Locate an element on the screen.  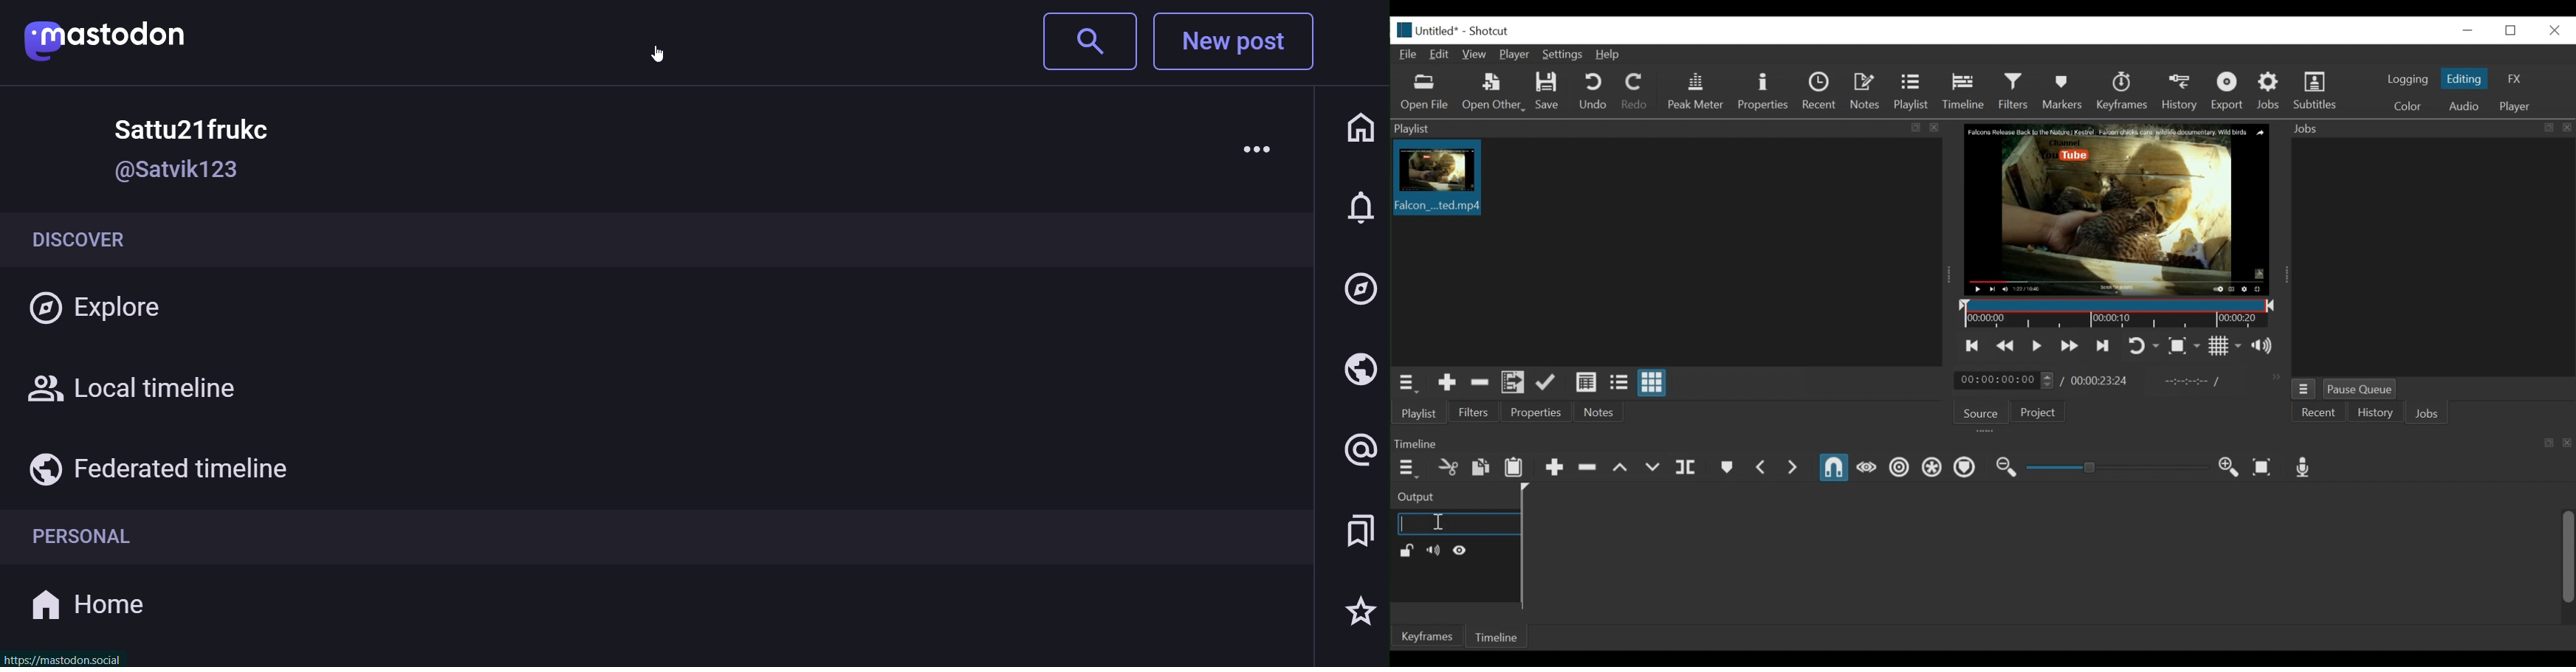
Timeline is located at coordinates (2117, 314).